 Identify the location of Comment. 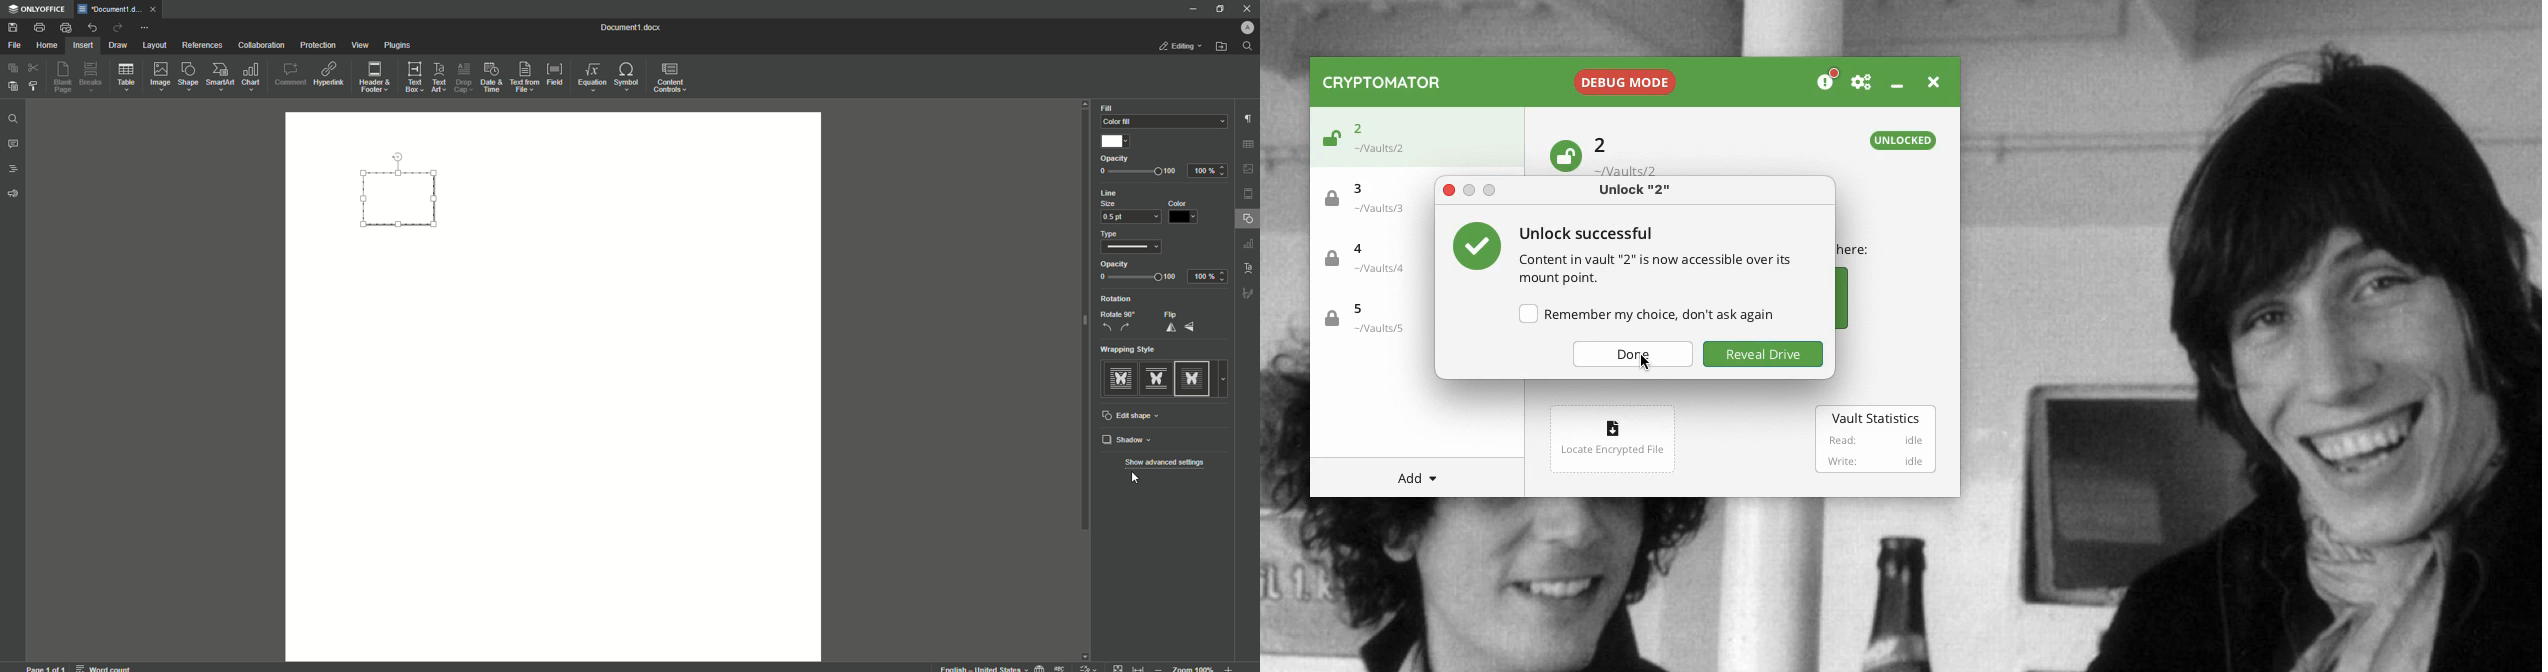
(290, 74).